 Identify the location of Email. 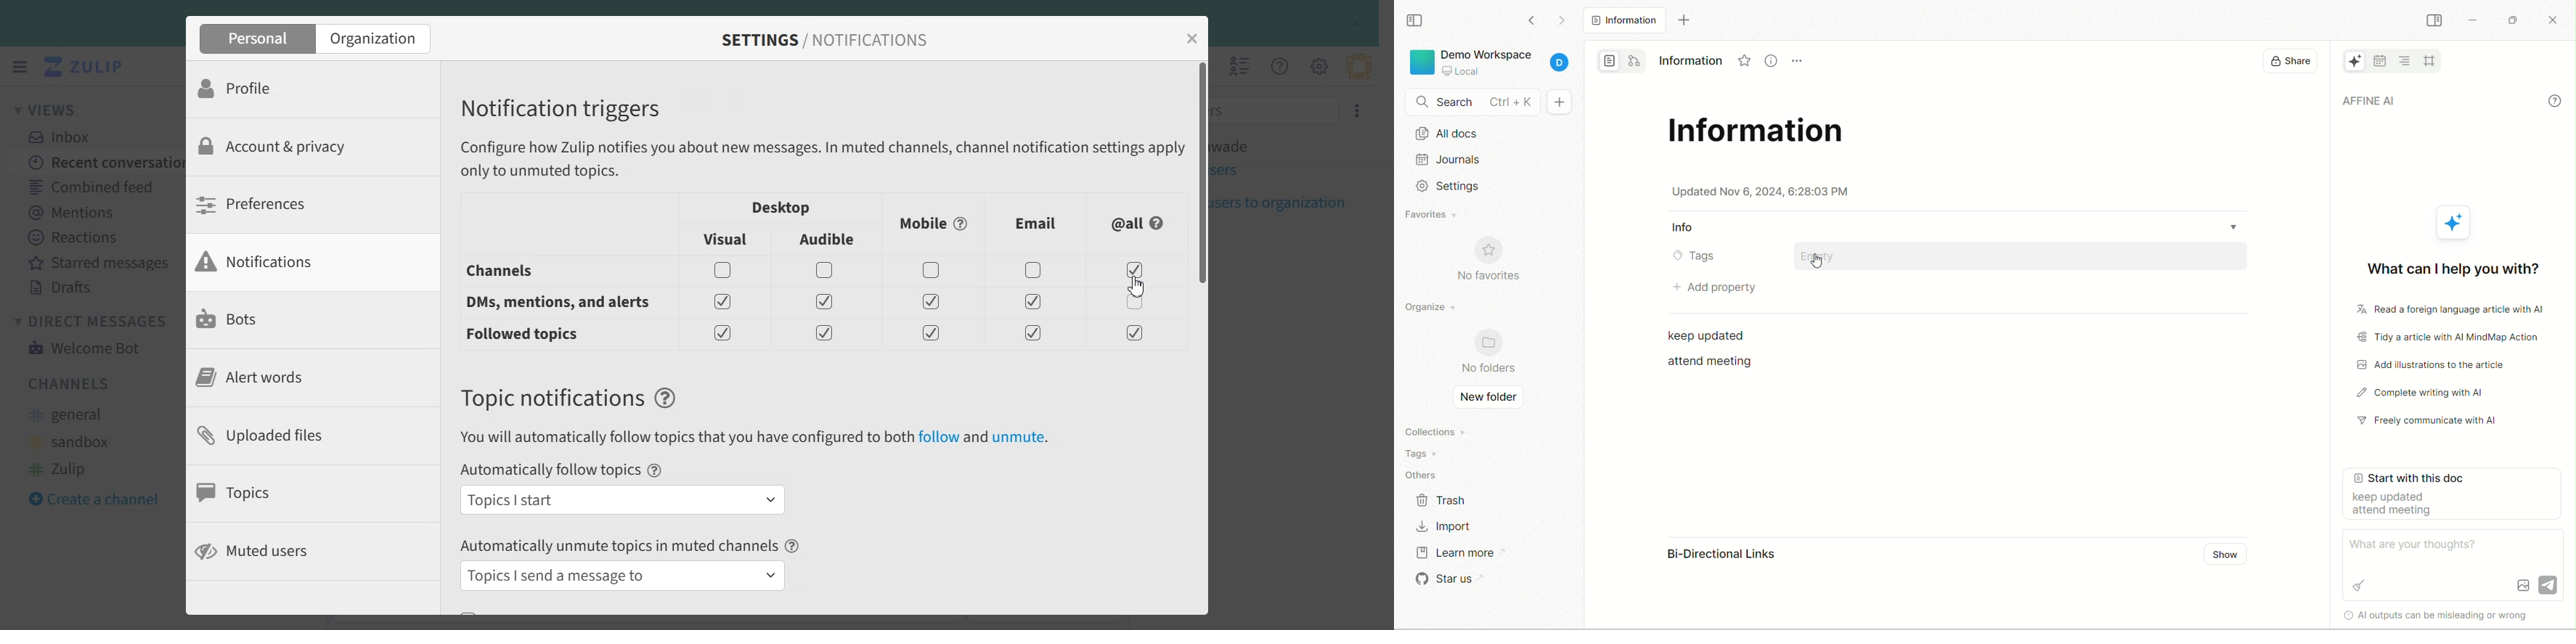
(1036, 224).